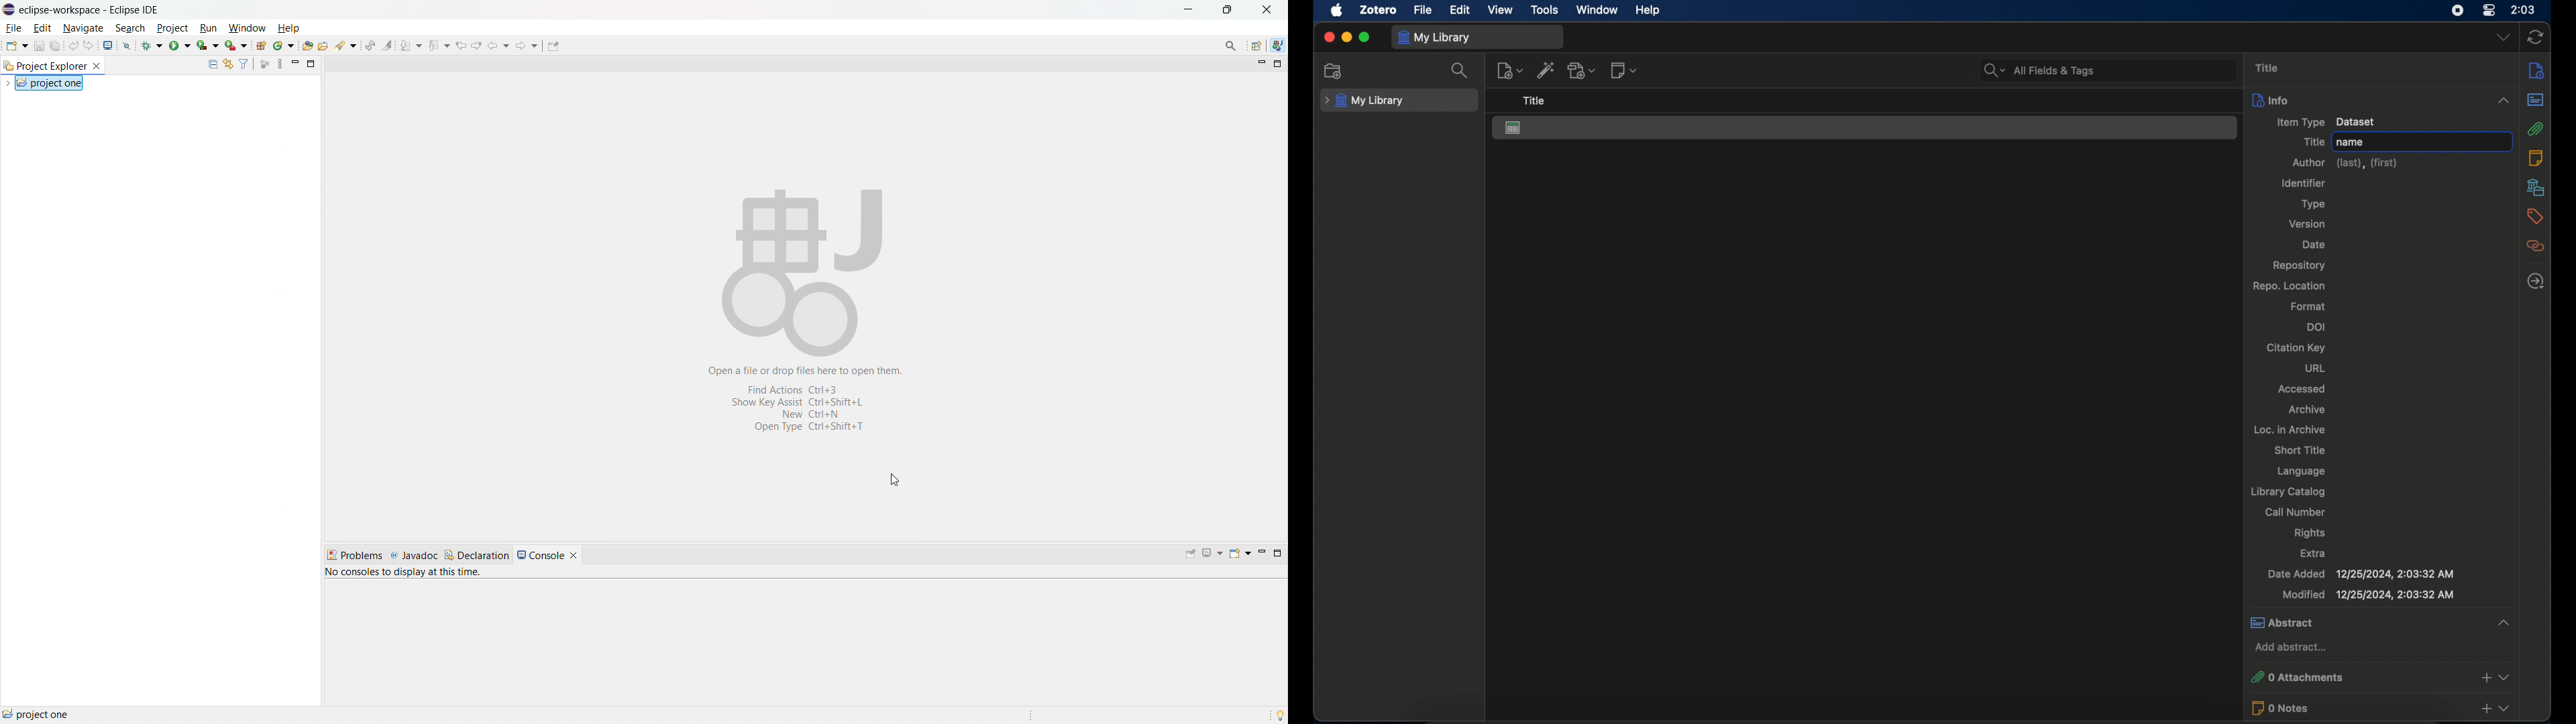 The width and height of the screenshot is (2576, 728). Describe the element at coordinates (2536, 246) in the screenshot. I see `related` at that location.